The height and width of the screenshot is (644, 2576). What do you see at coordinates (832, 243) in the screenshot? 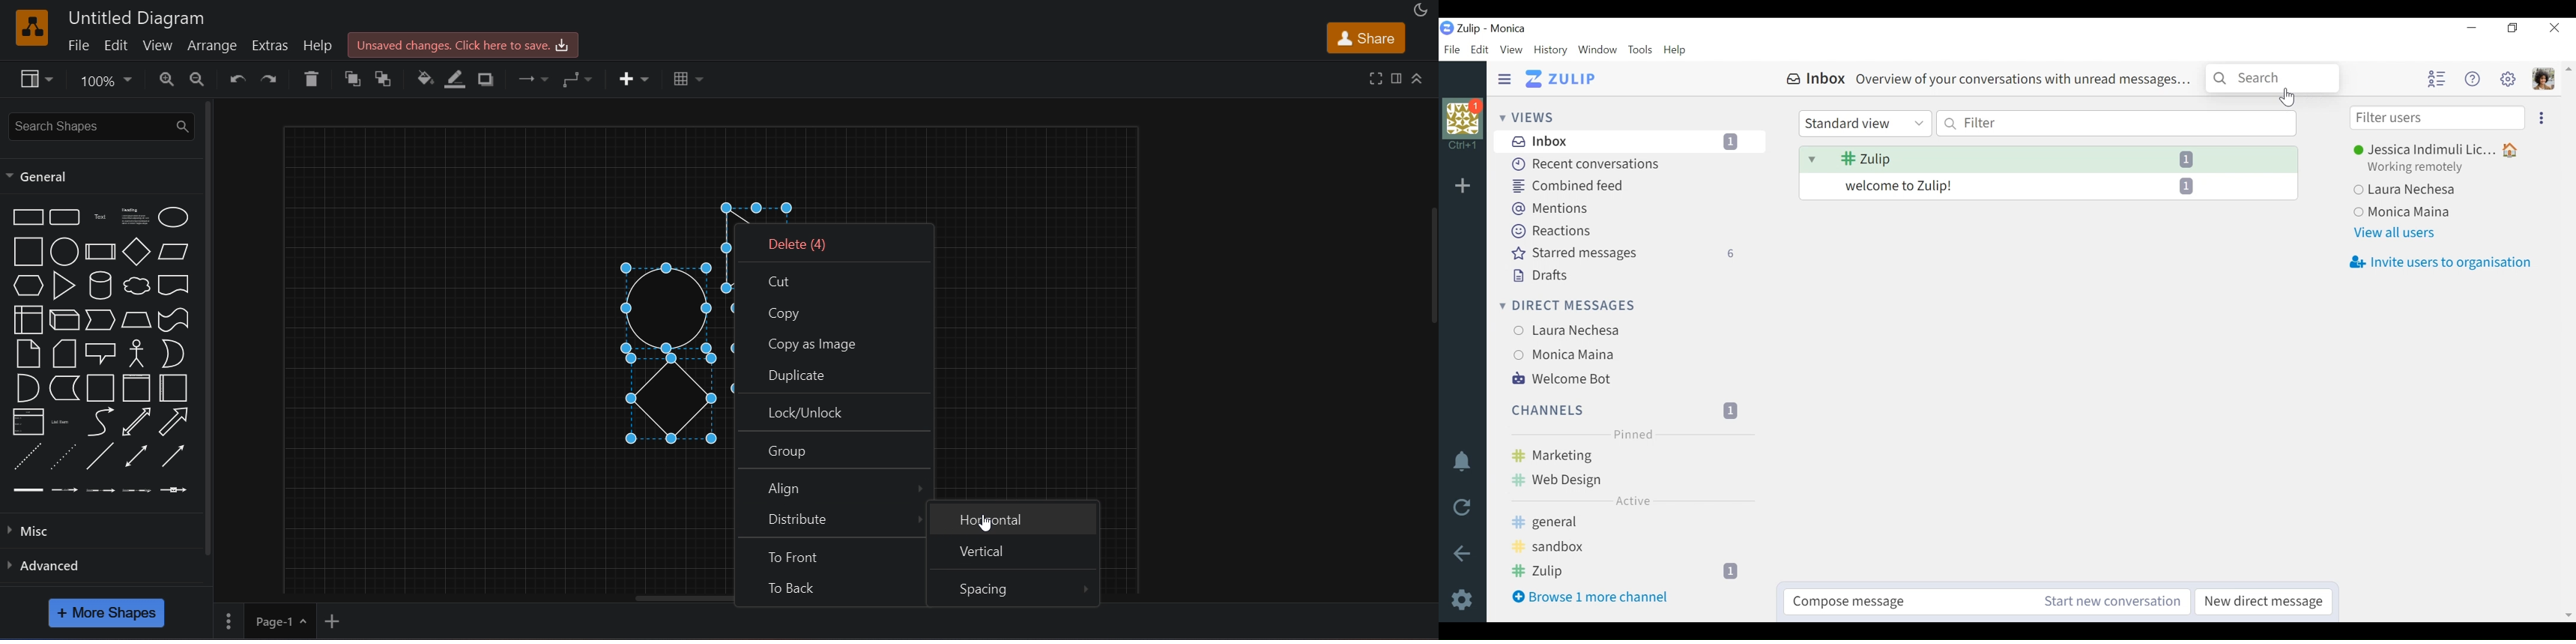
I see `delete` at bounding box center [832, 243].